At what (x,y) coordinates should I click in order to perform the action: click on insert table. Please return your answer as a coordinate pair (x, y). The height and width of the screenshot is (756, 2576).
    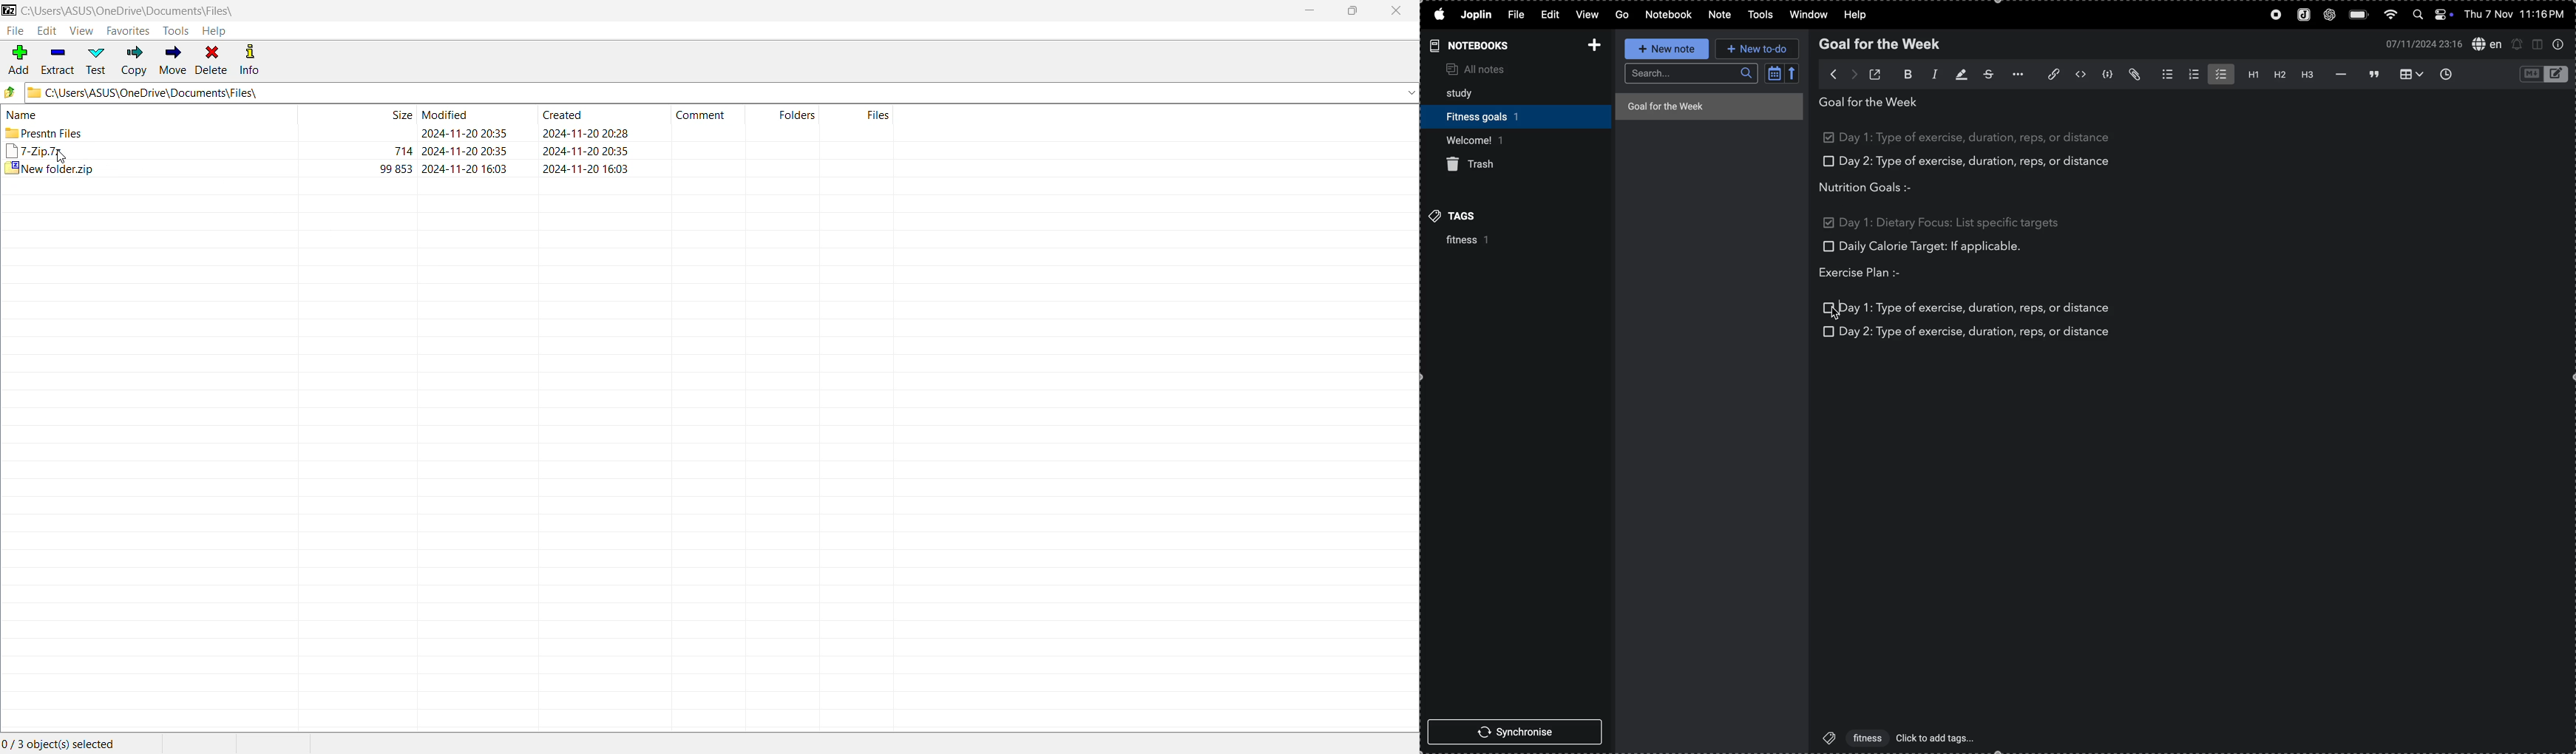
    Looking at the image, I should click on (2412, 74).